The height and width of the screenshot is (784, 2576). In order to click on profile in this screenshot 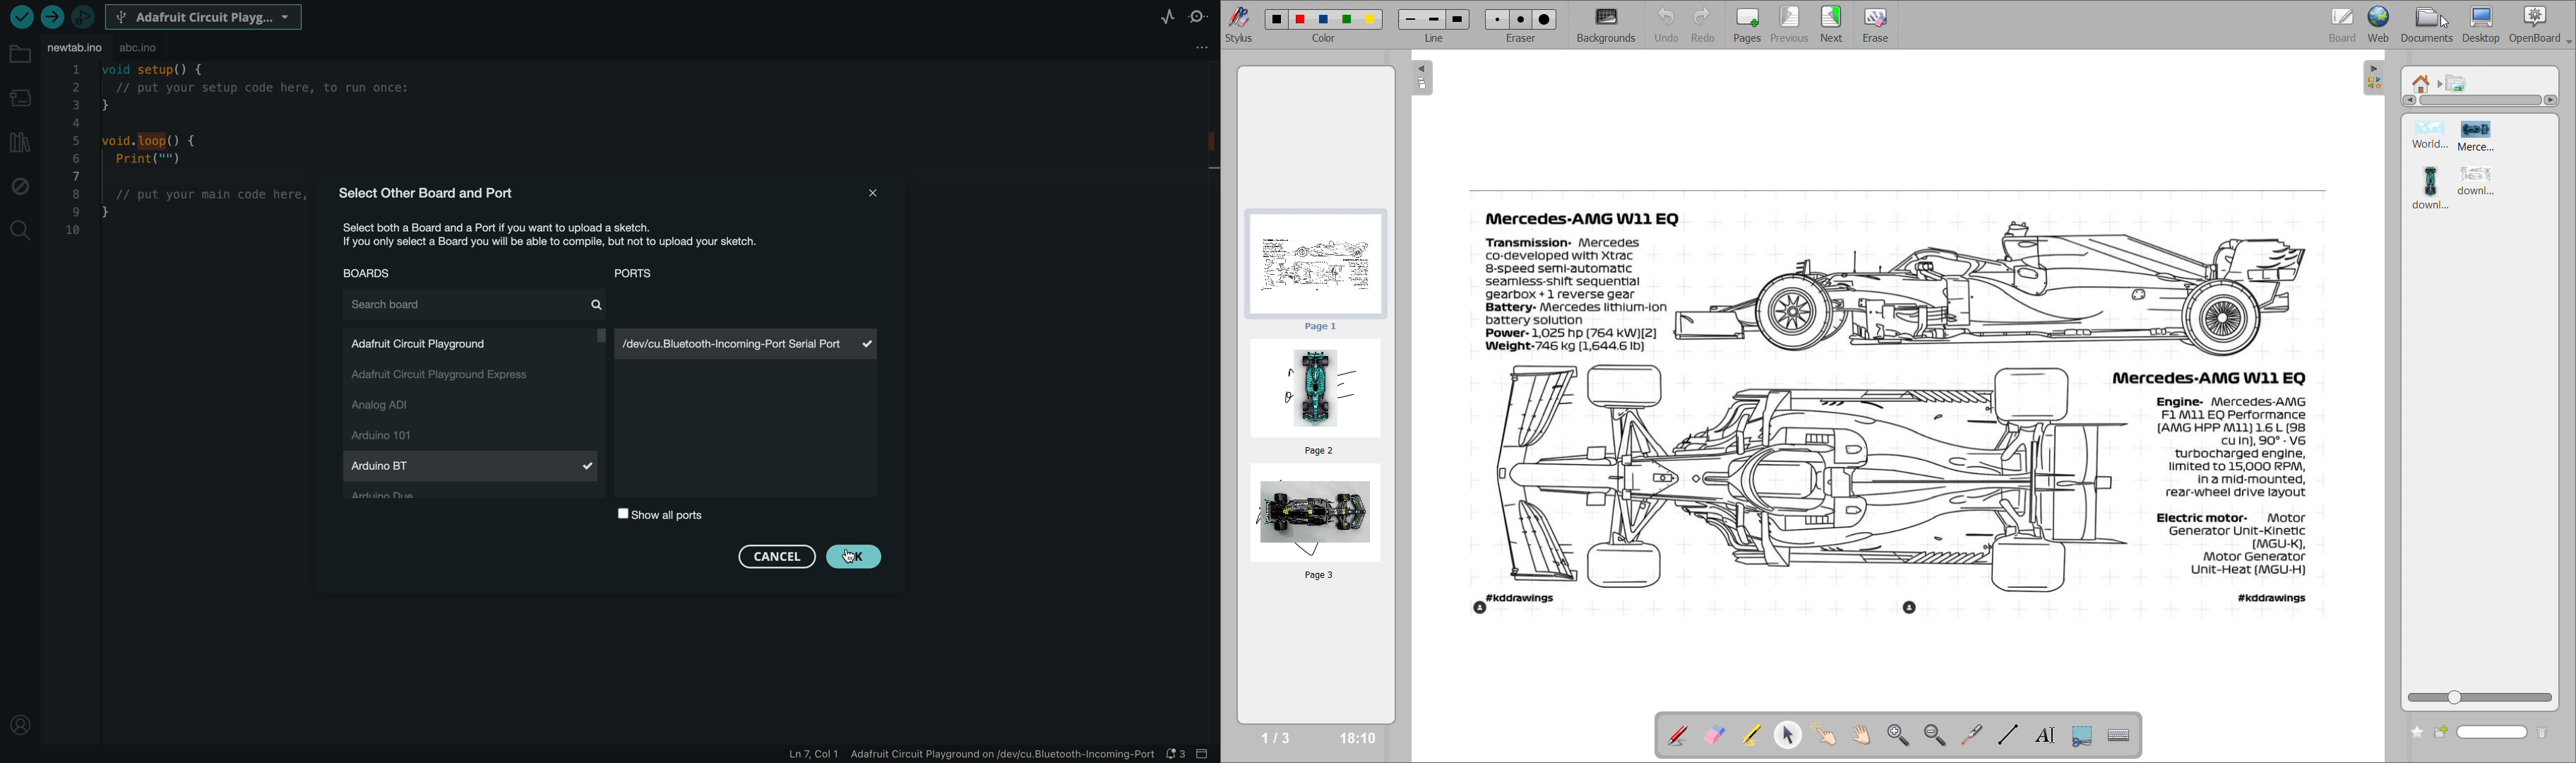, I will do `click(23, 724)`.